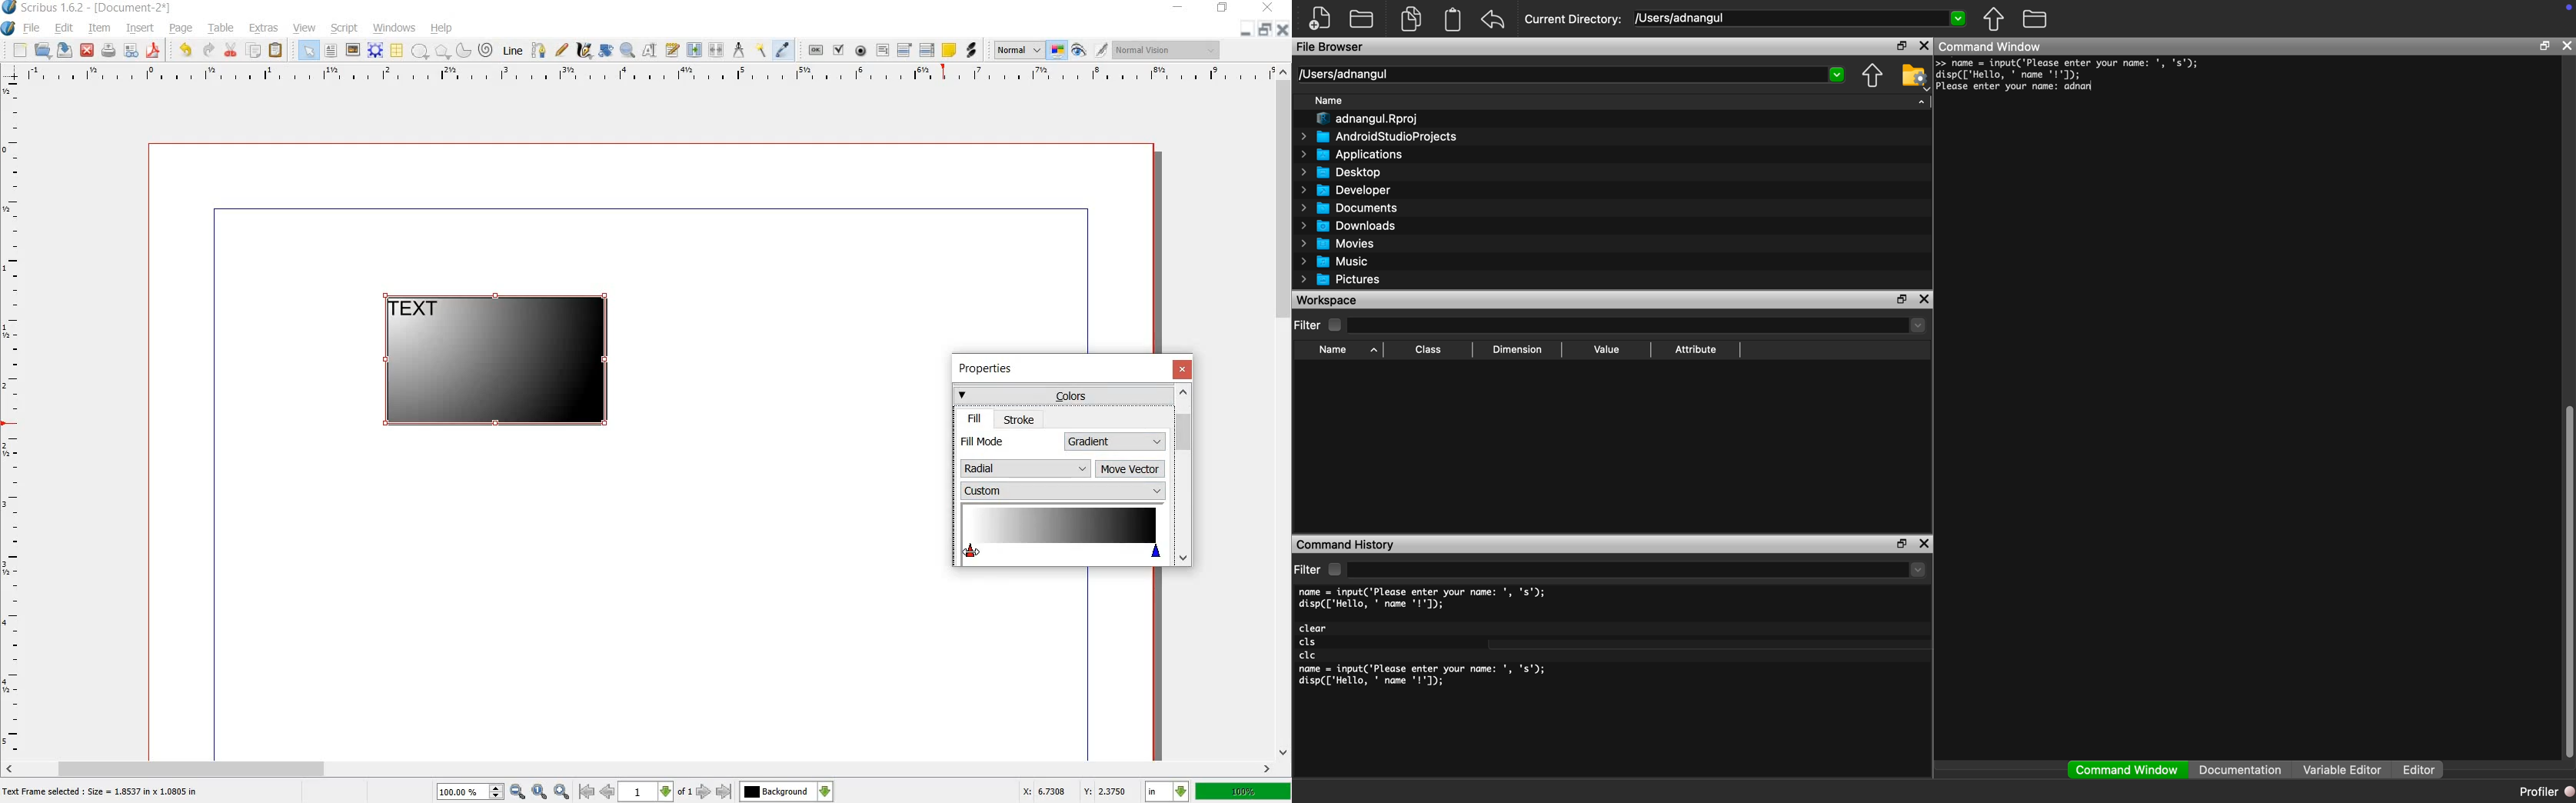 The height and width of the screenshot is (812, 2576). What do you see at coordinates (208, 51) in the screenshot?
I see `redo` at bounding box center [208, 51].